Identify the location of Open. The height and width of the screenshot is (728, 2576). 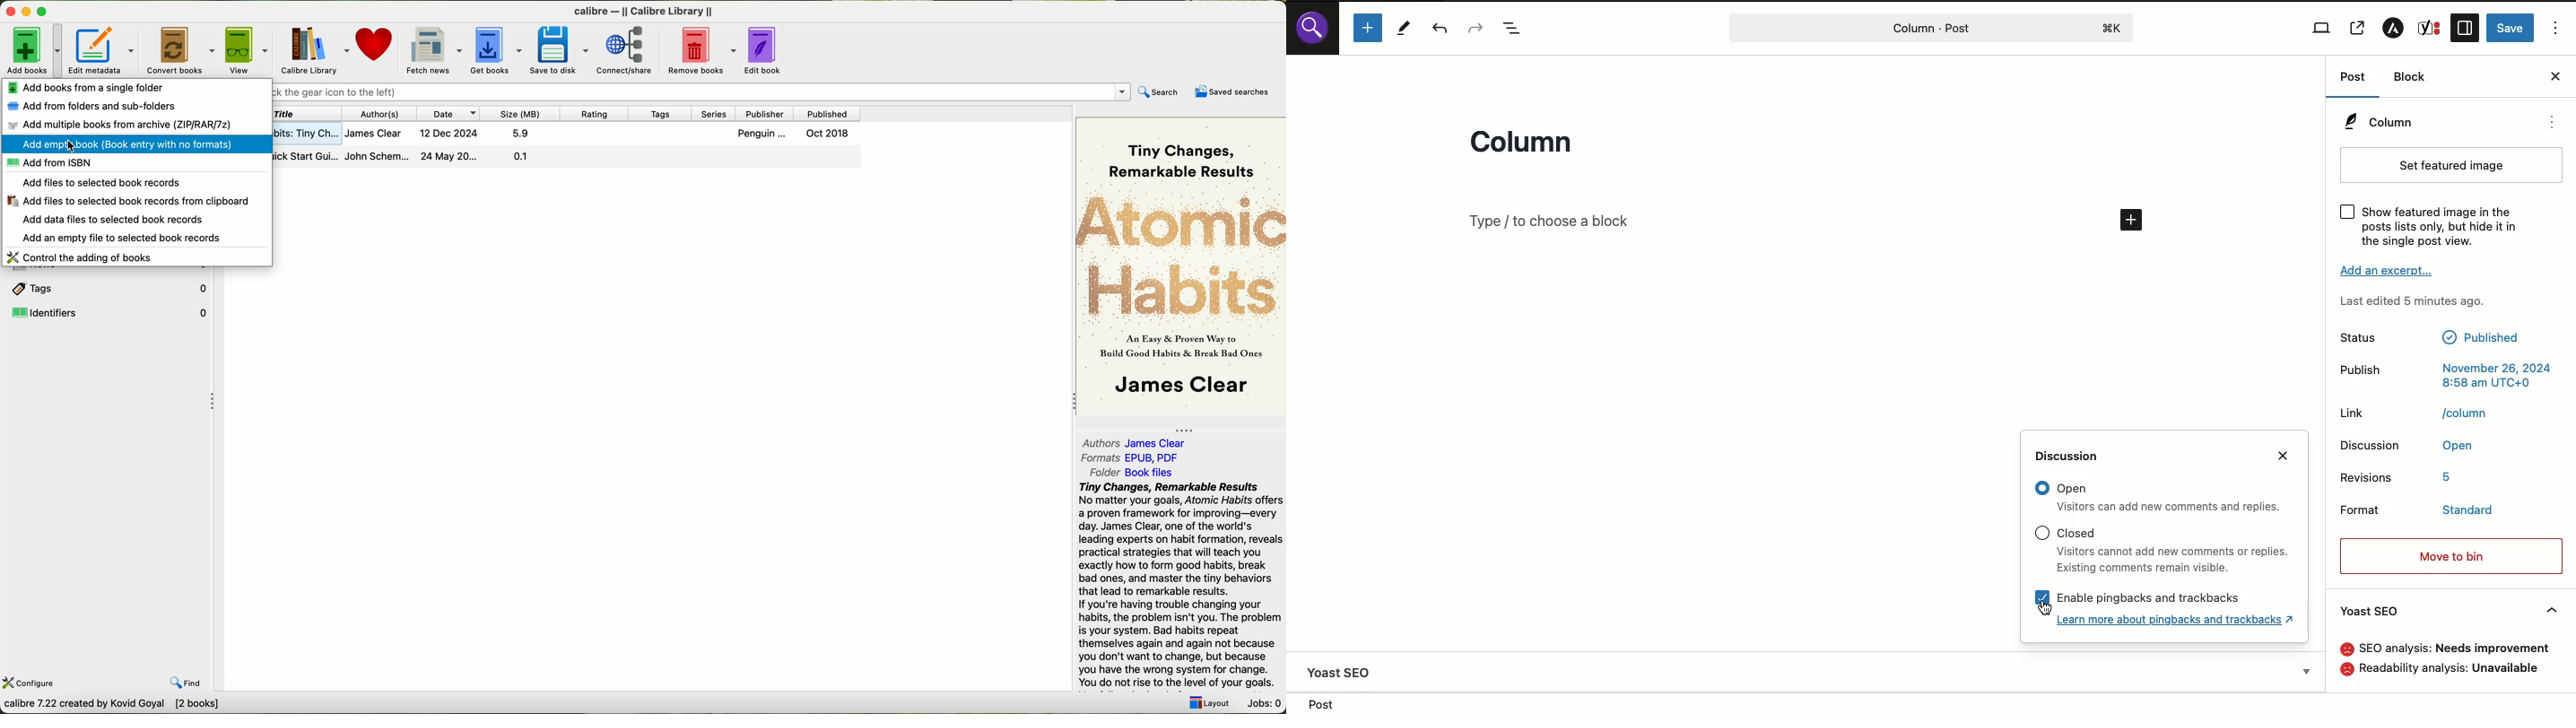
(2171, 507).